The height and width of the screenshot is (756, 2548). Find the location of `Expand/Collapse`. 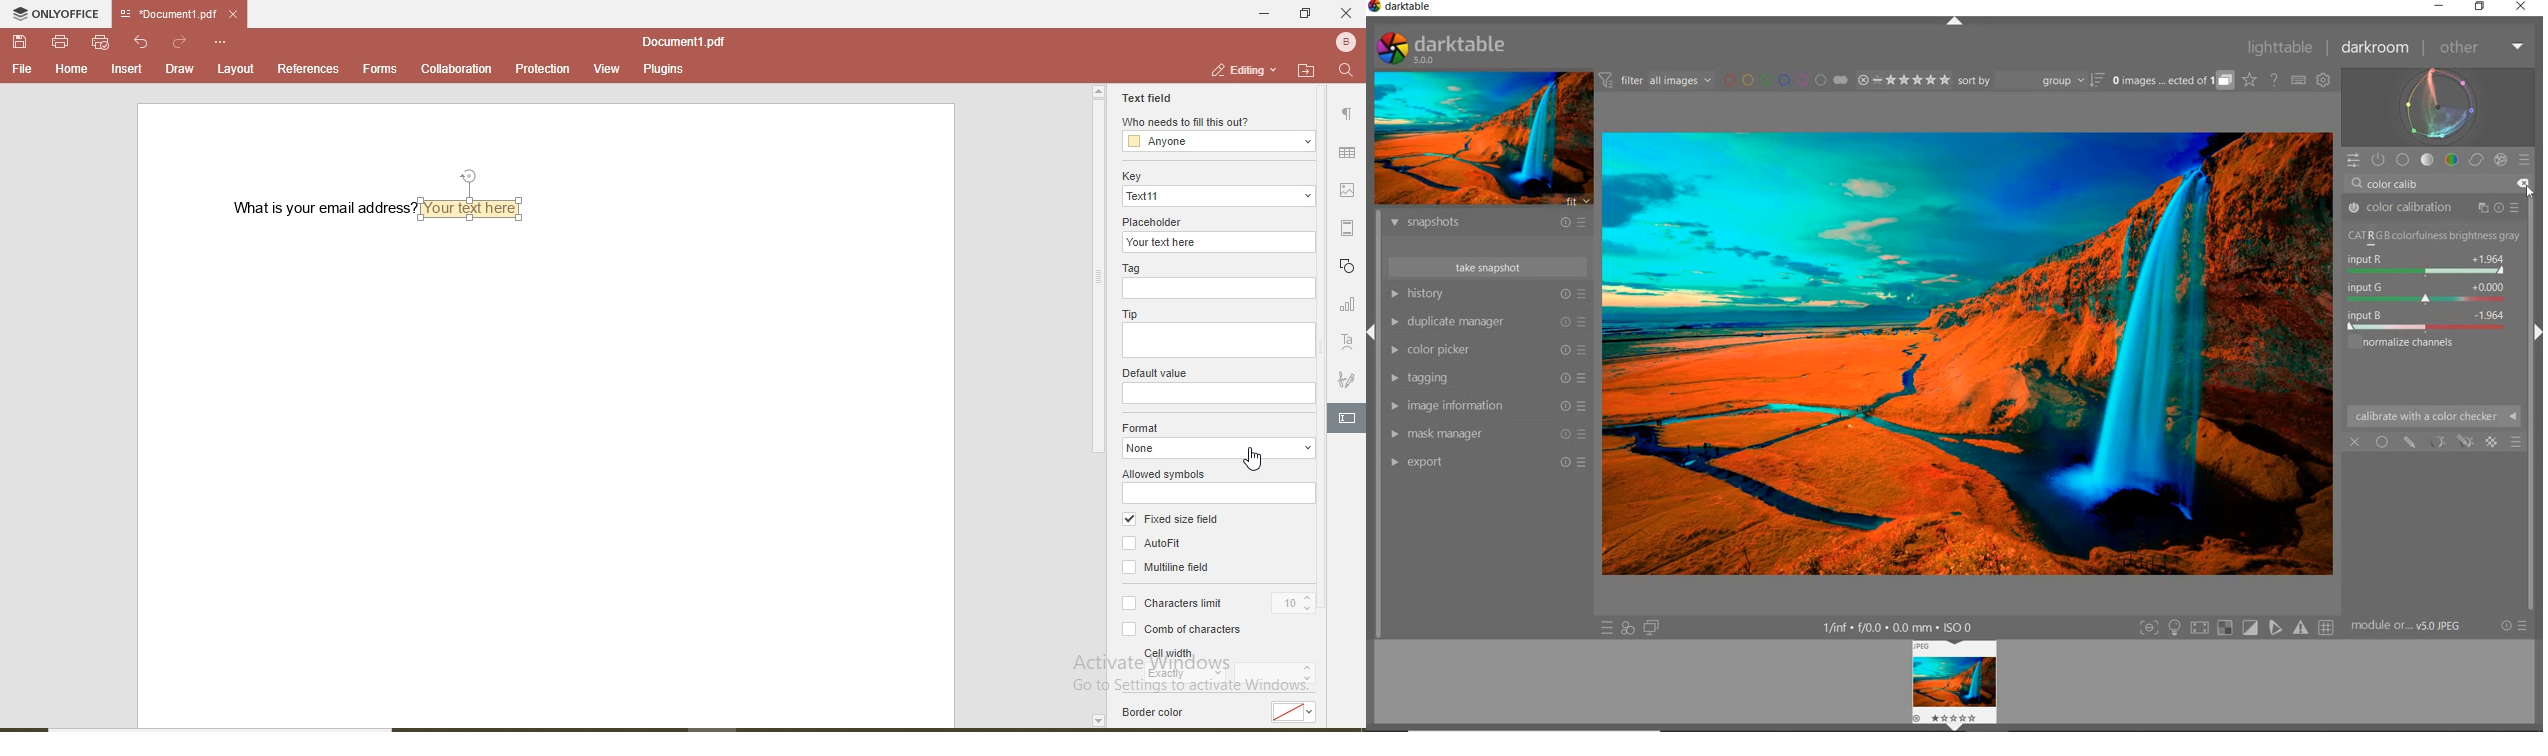

Expand/Collapse is located at coordinates (2537, 334).